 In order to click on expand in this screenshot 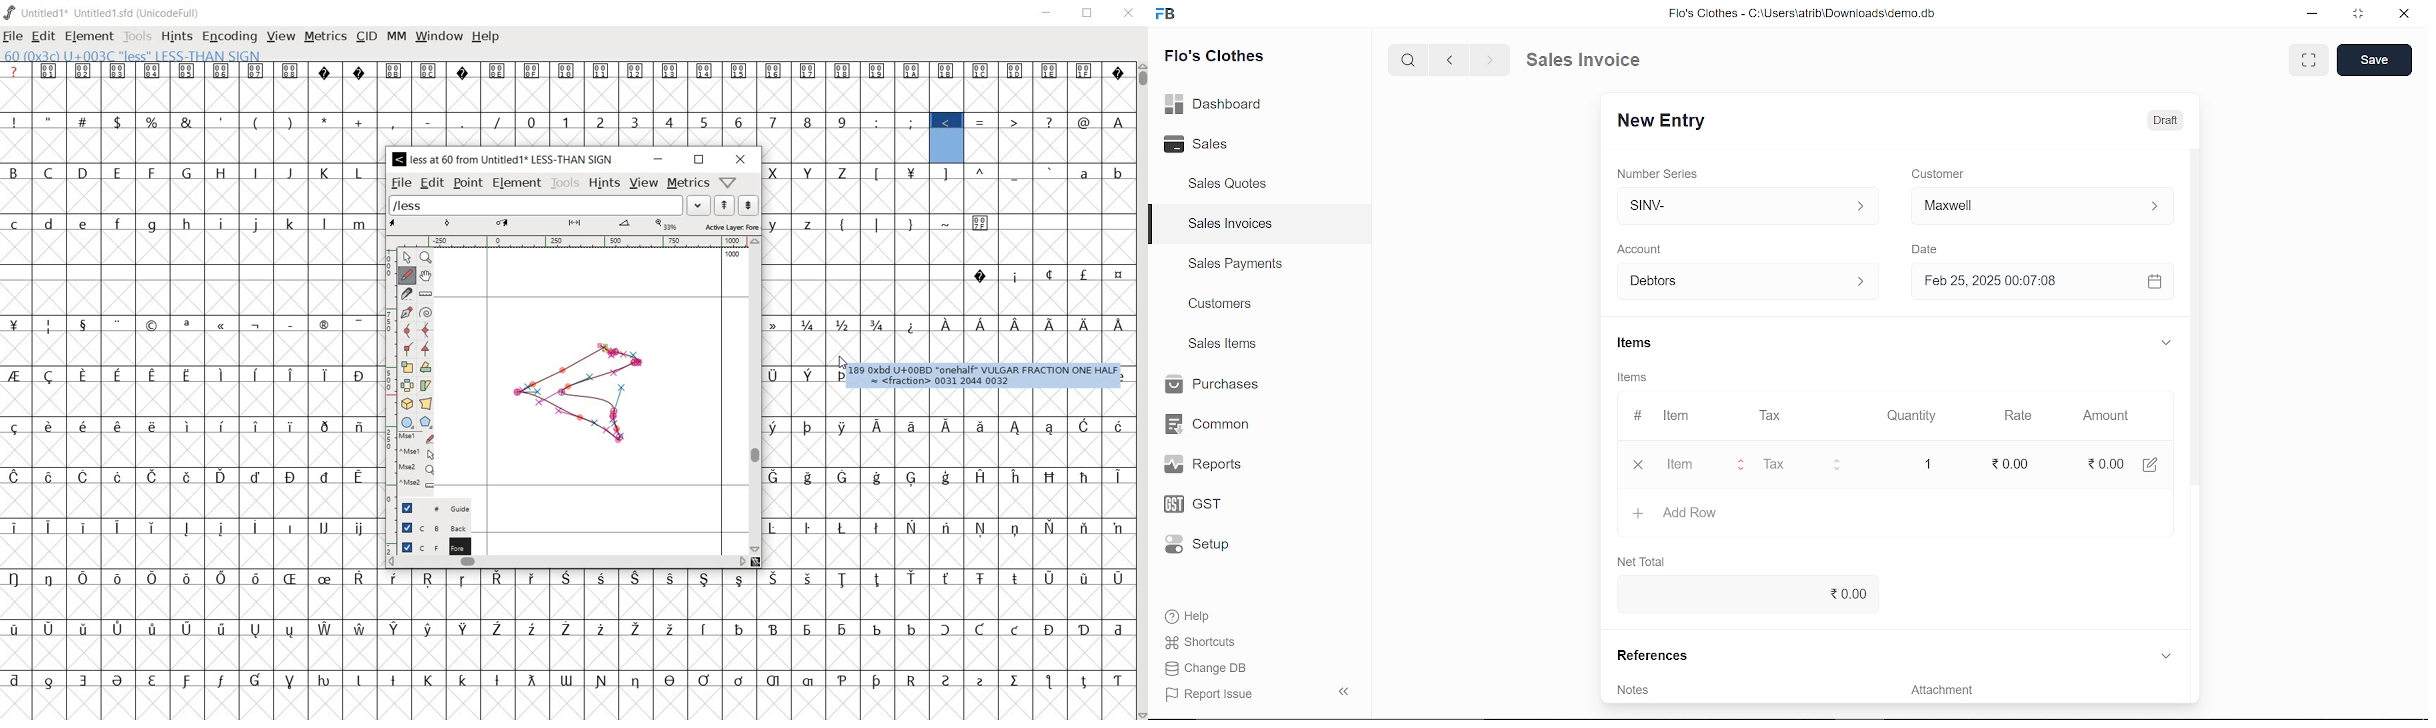, I will do `click(2310, 60)`.